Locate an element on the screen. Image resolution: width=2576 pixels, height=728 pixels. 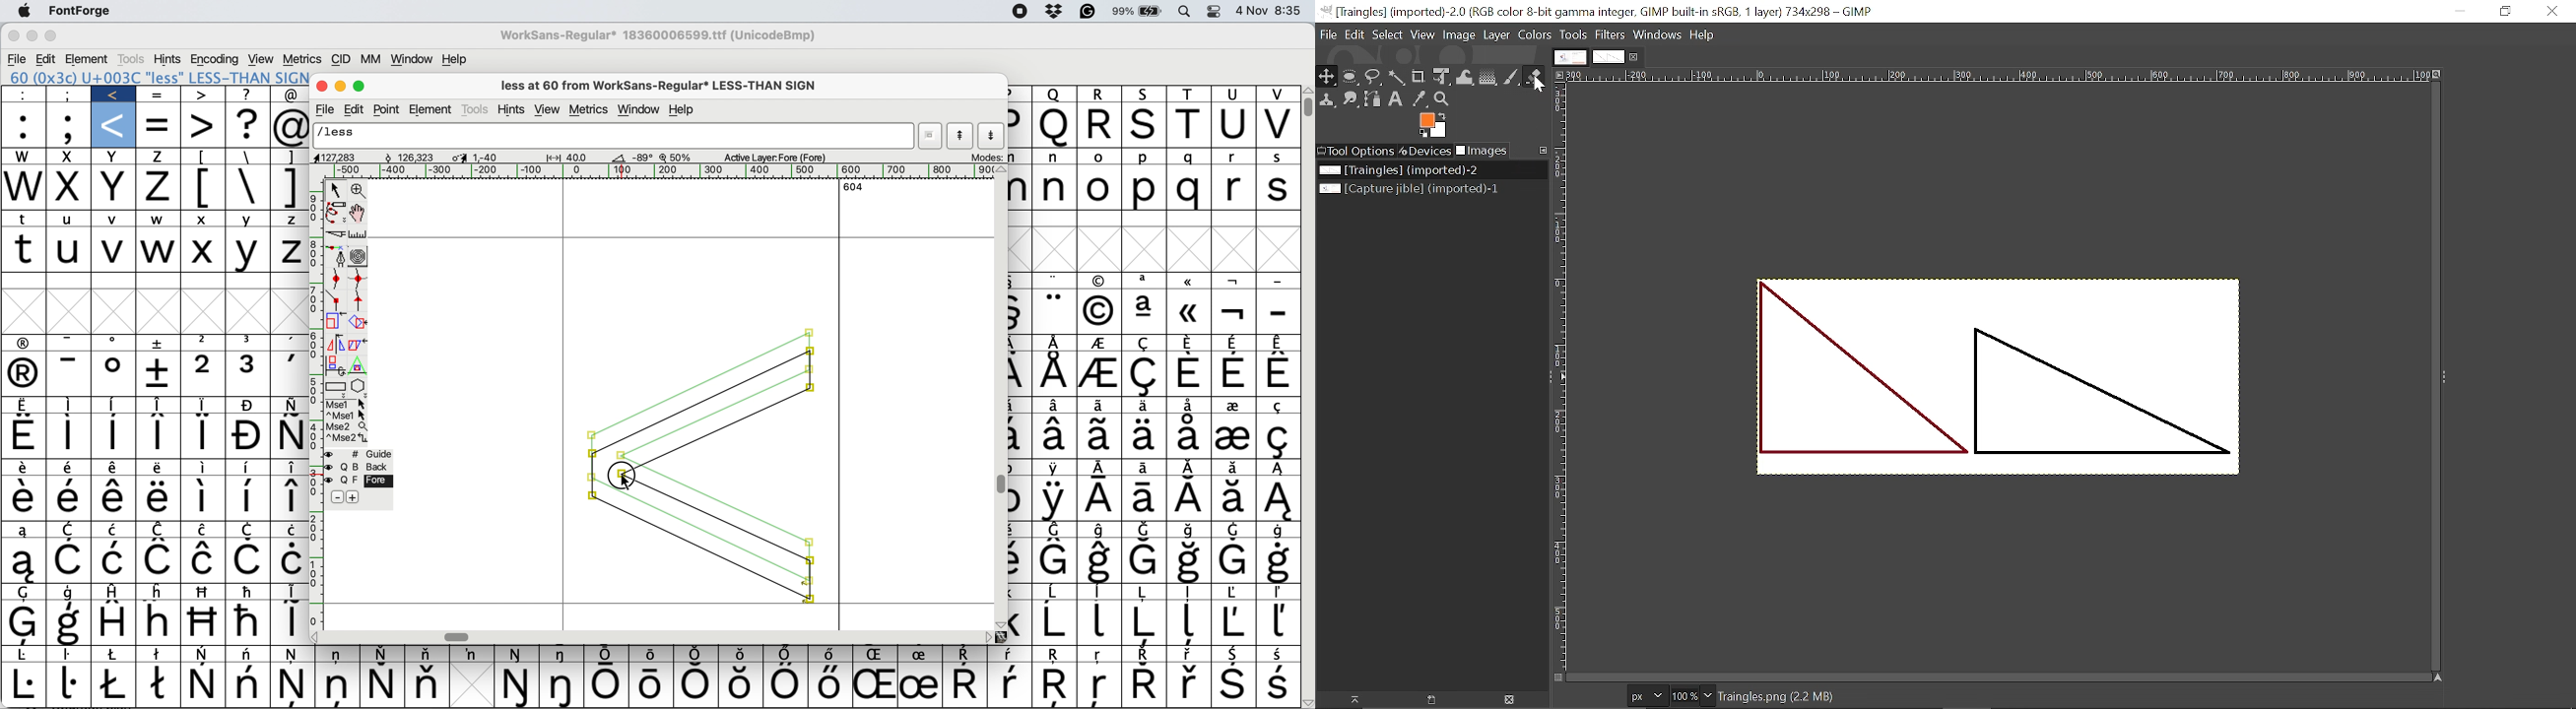
Symbol is located at coordinates (874, 685).